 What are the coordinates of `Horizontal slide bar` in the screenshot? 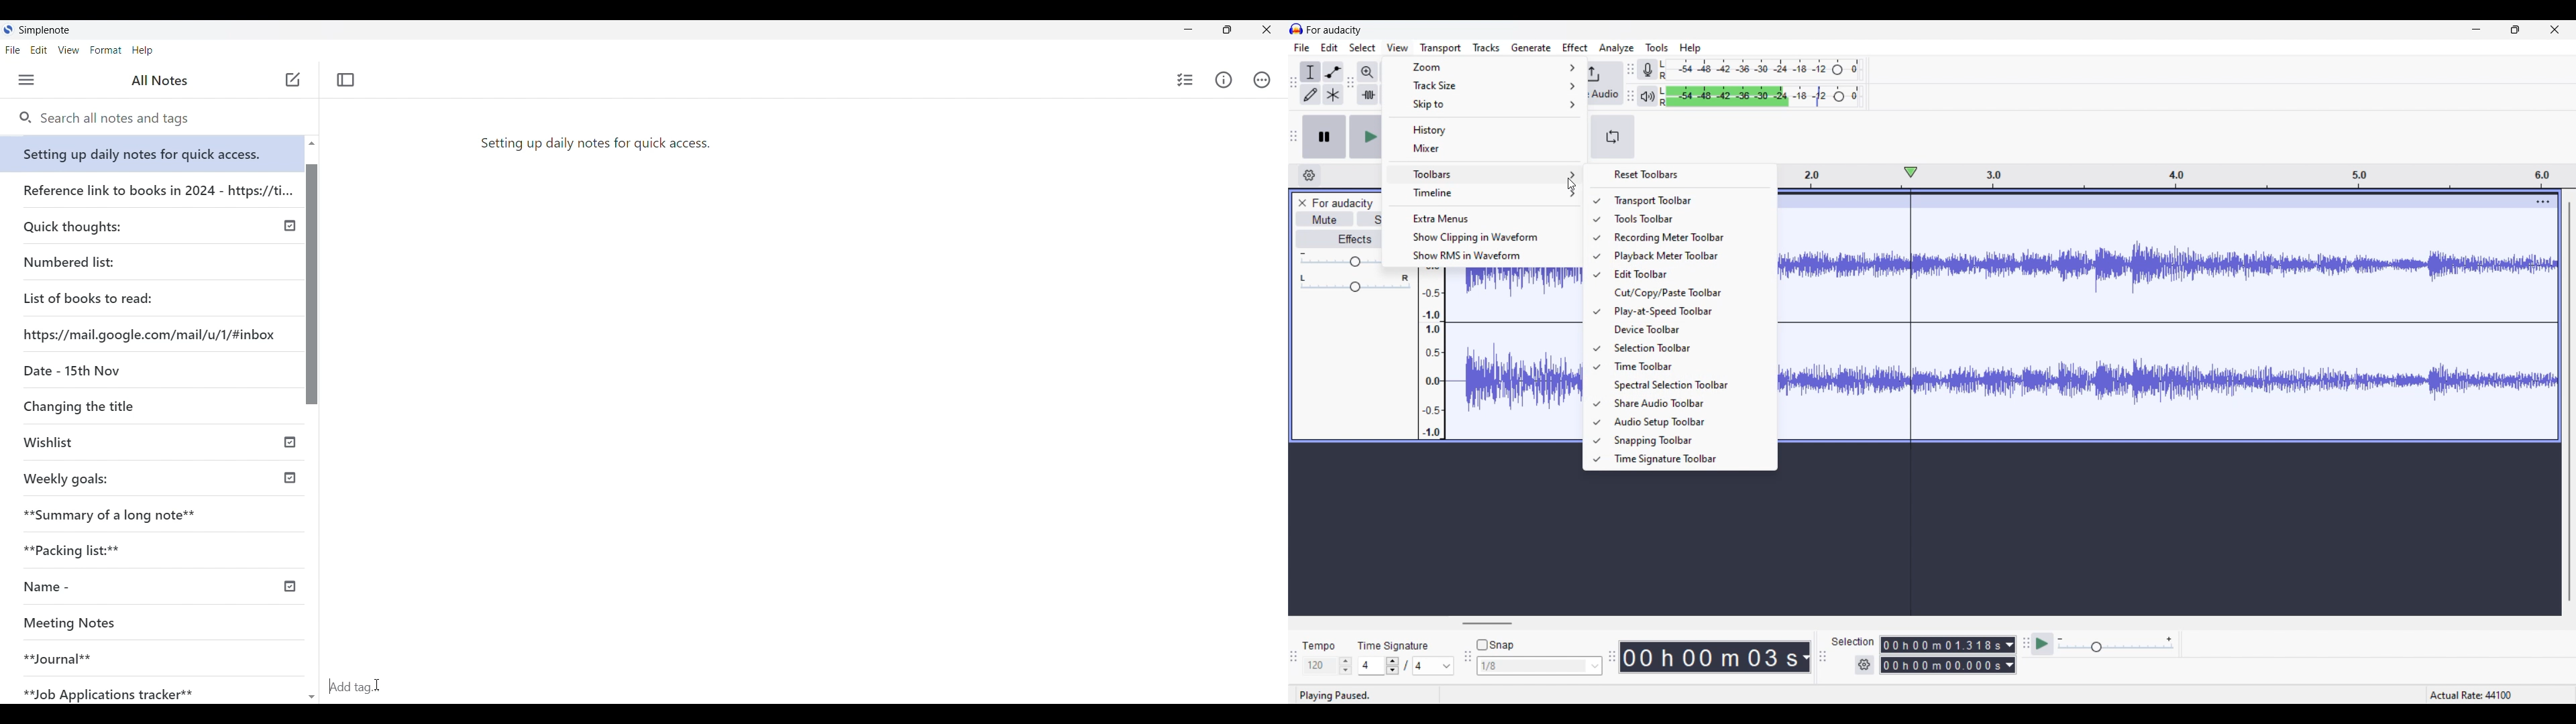 It's located at (1488, 623).